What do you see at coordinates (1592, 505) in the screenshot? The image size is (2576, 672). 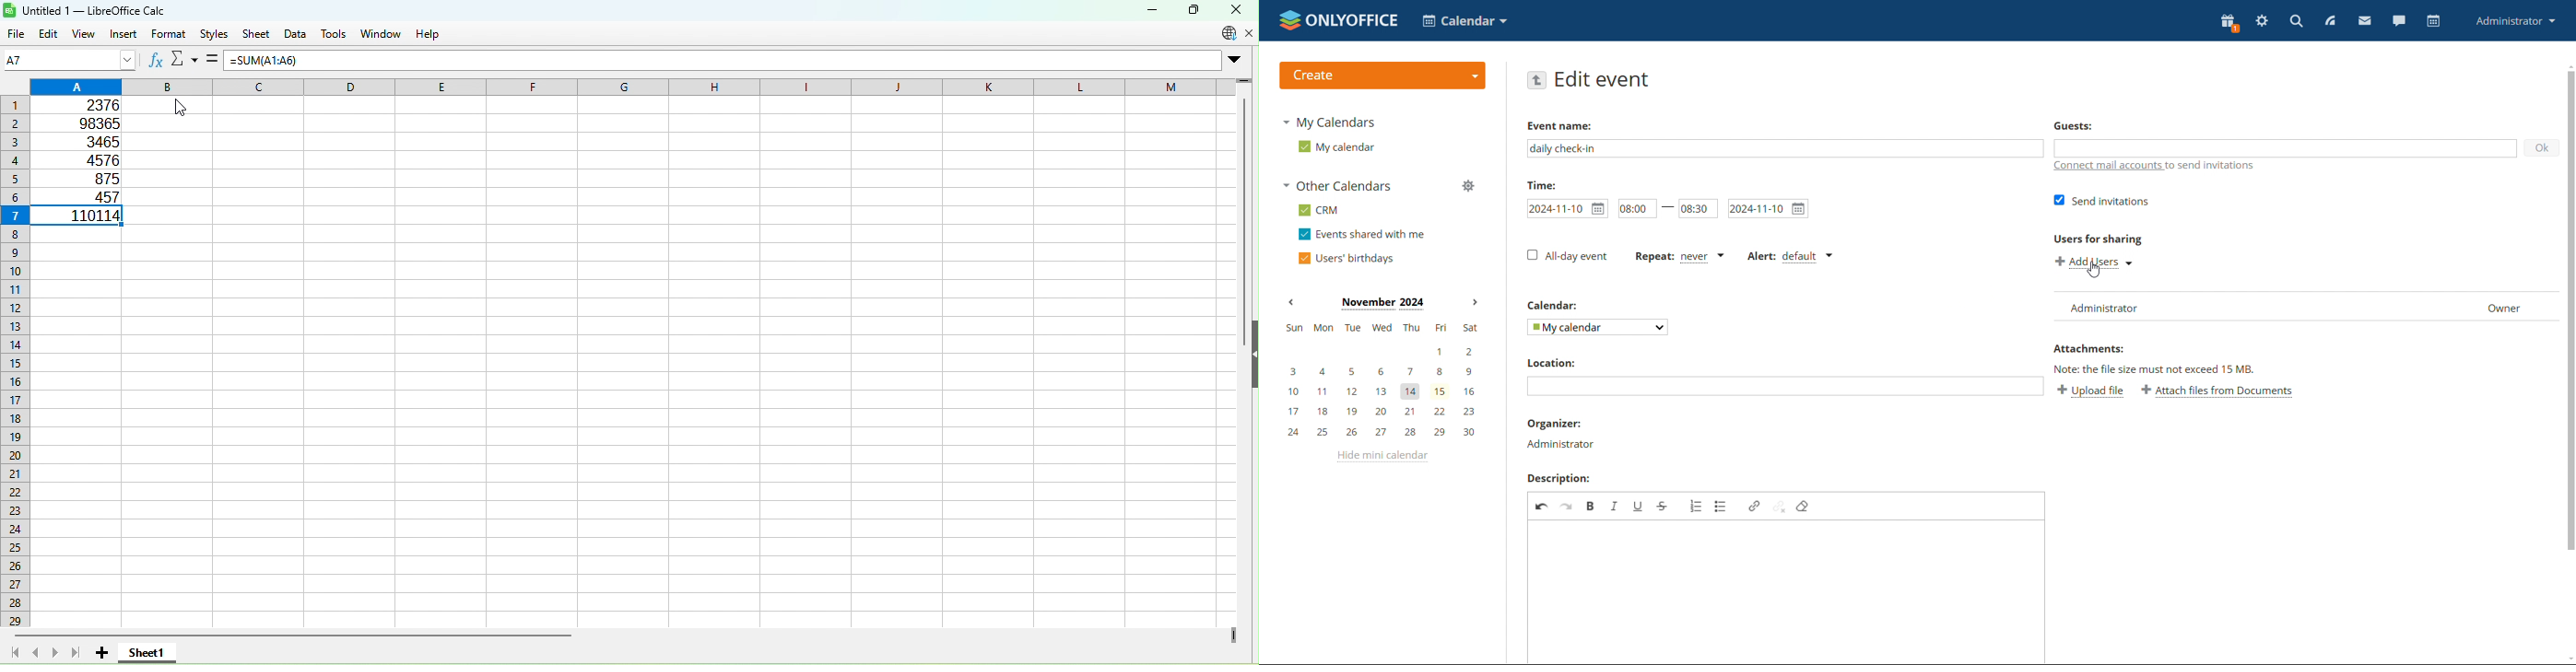 I see `bold` at bounding box center [1592, 505].